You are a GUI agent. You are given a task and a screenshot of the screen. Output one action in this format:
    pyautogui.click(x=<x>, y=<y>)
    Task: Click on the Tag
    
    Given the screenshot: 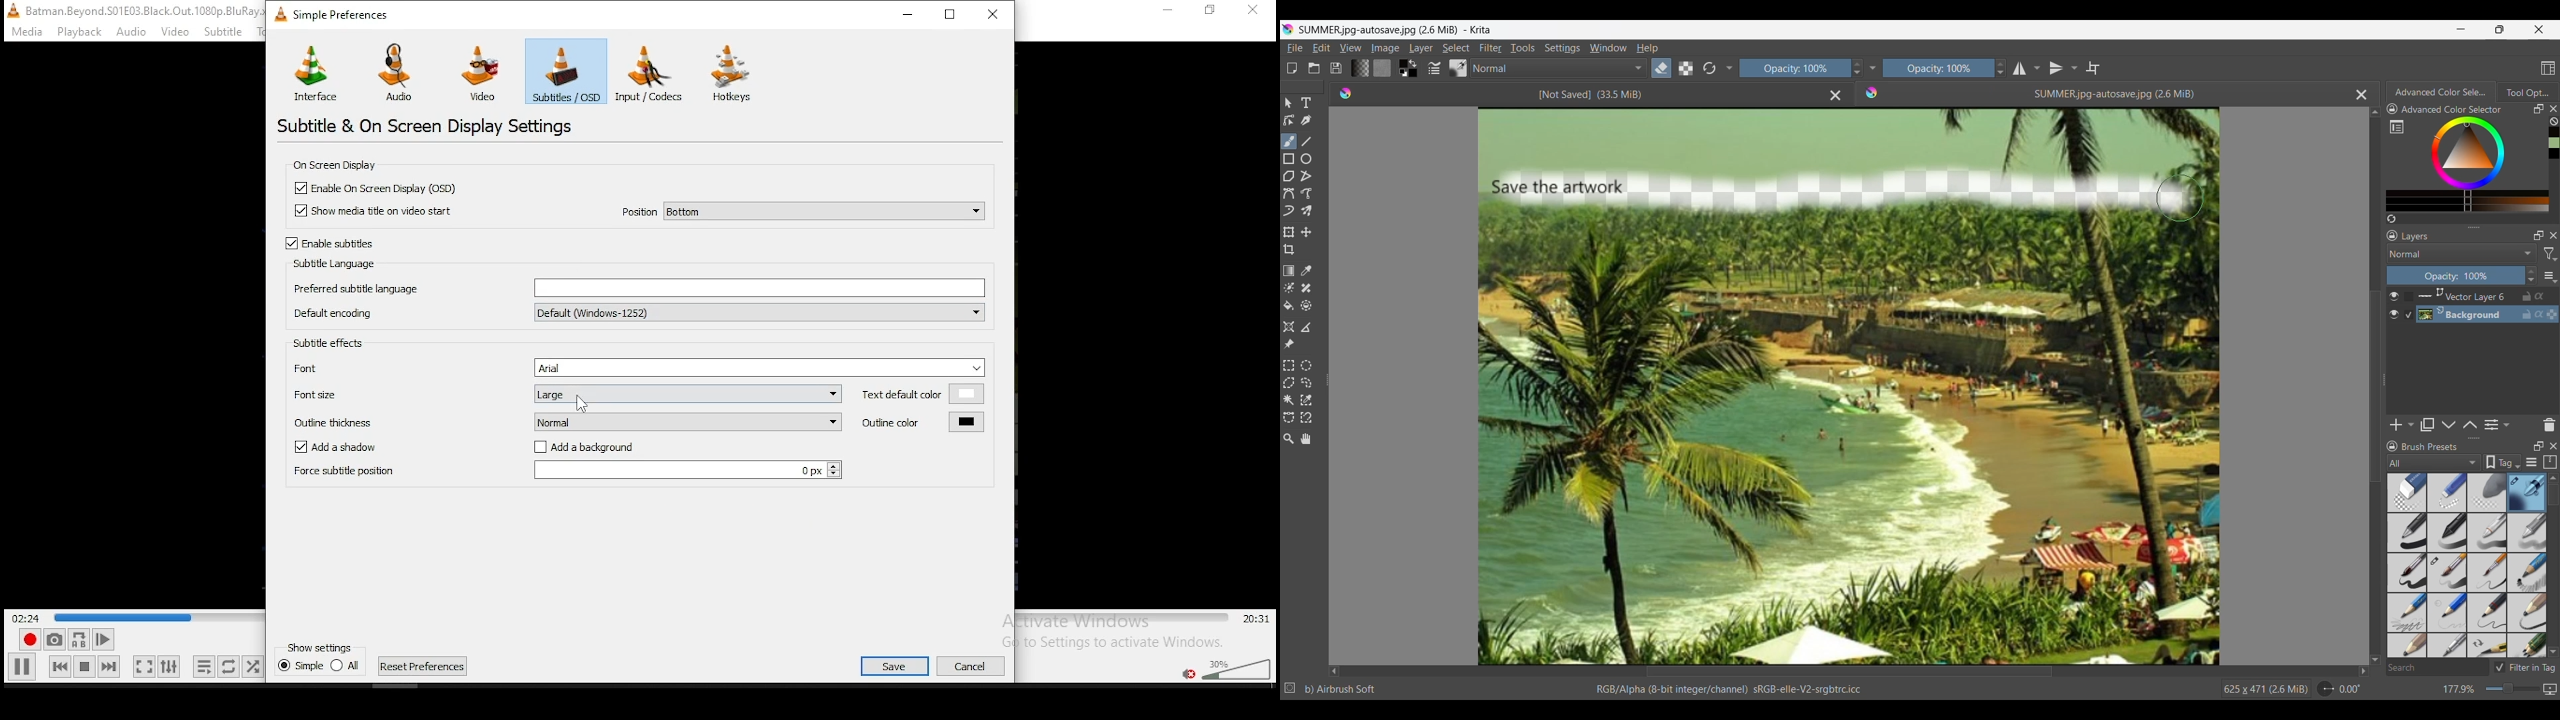 What is the action you would take?
    pyautogui.click(x=2502, y=463)
    